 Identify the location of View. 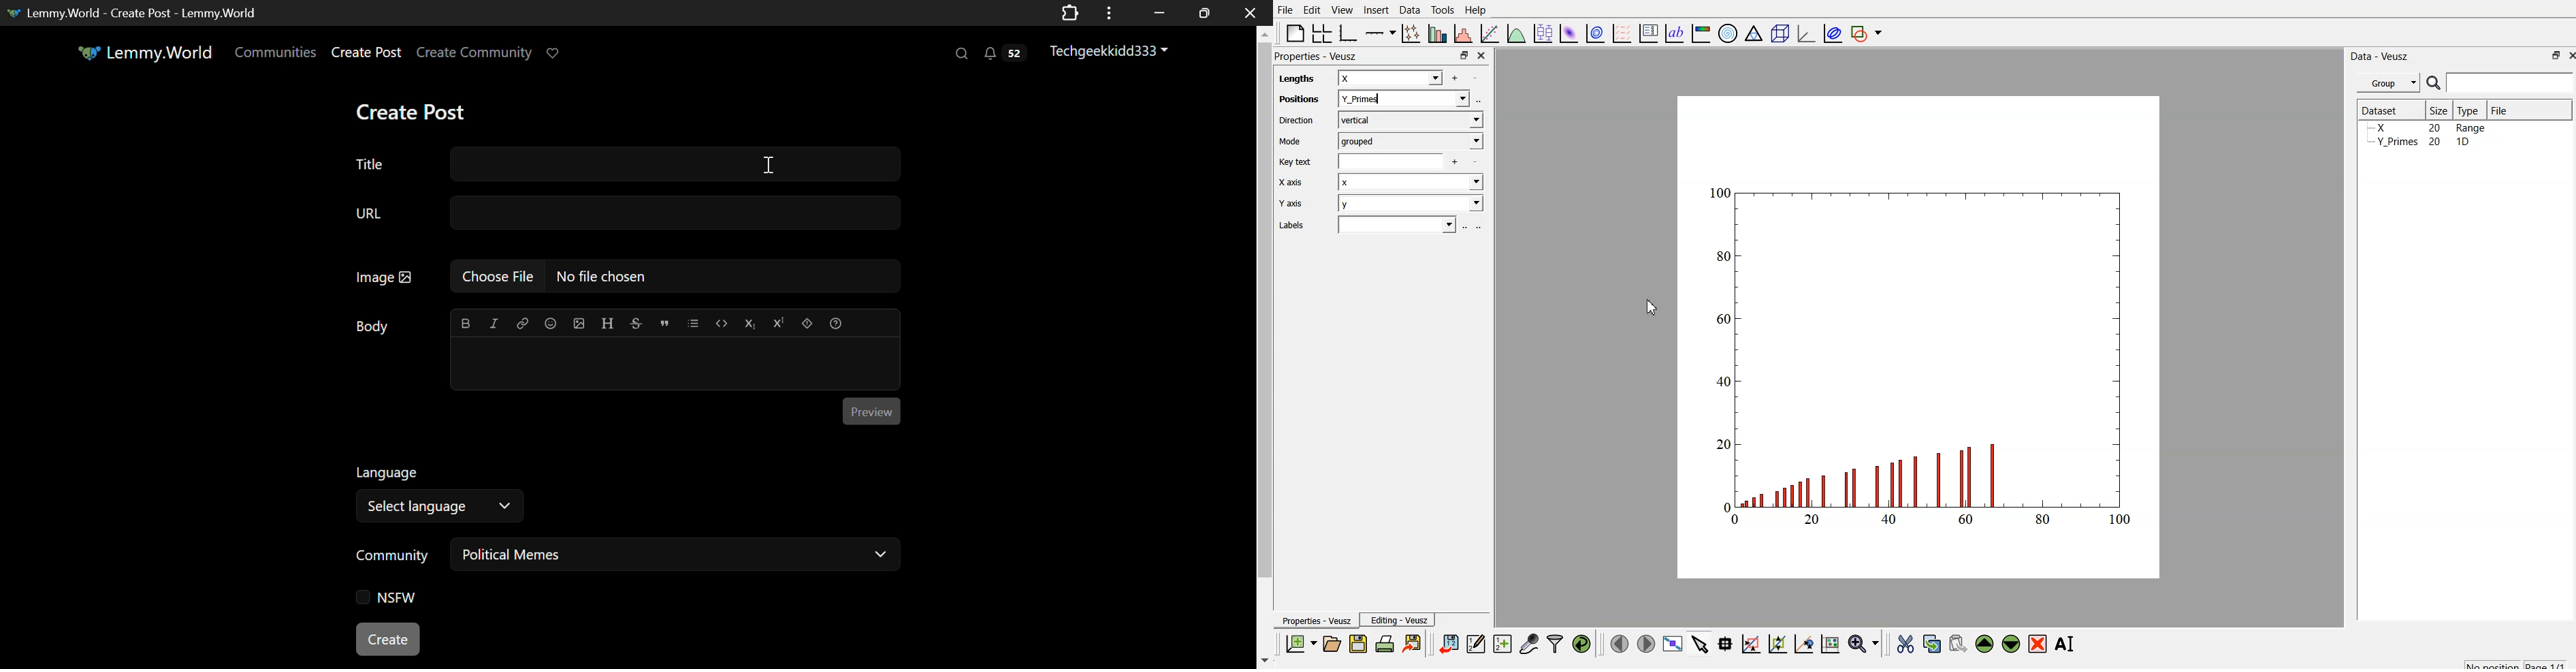
(1343, 10).